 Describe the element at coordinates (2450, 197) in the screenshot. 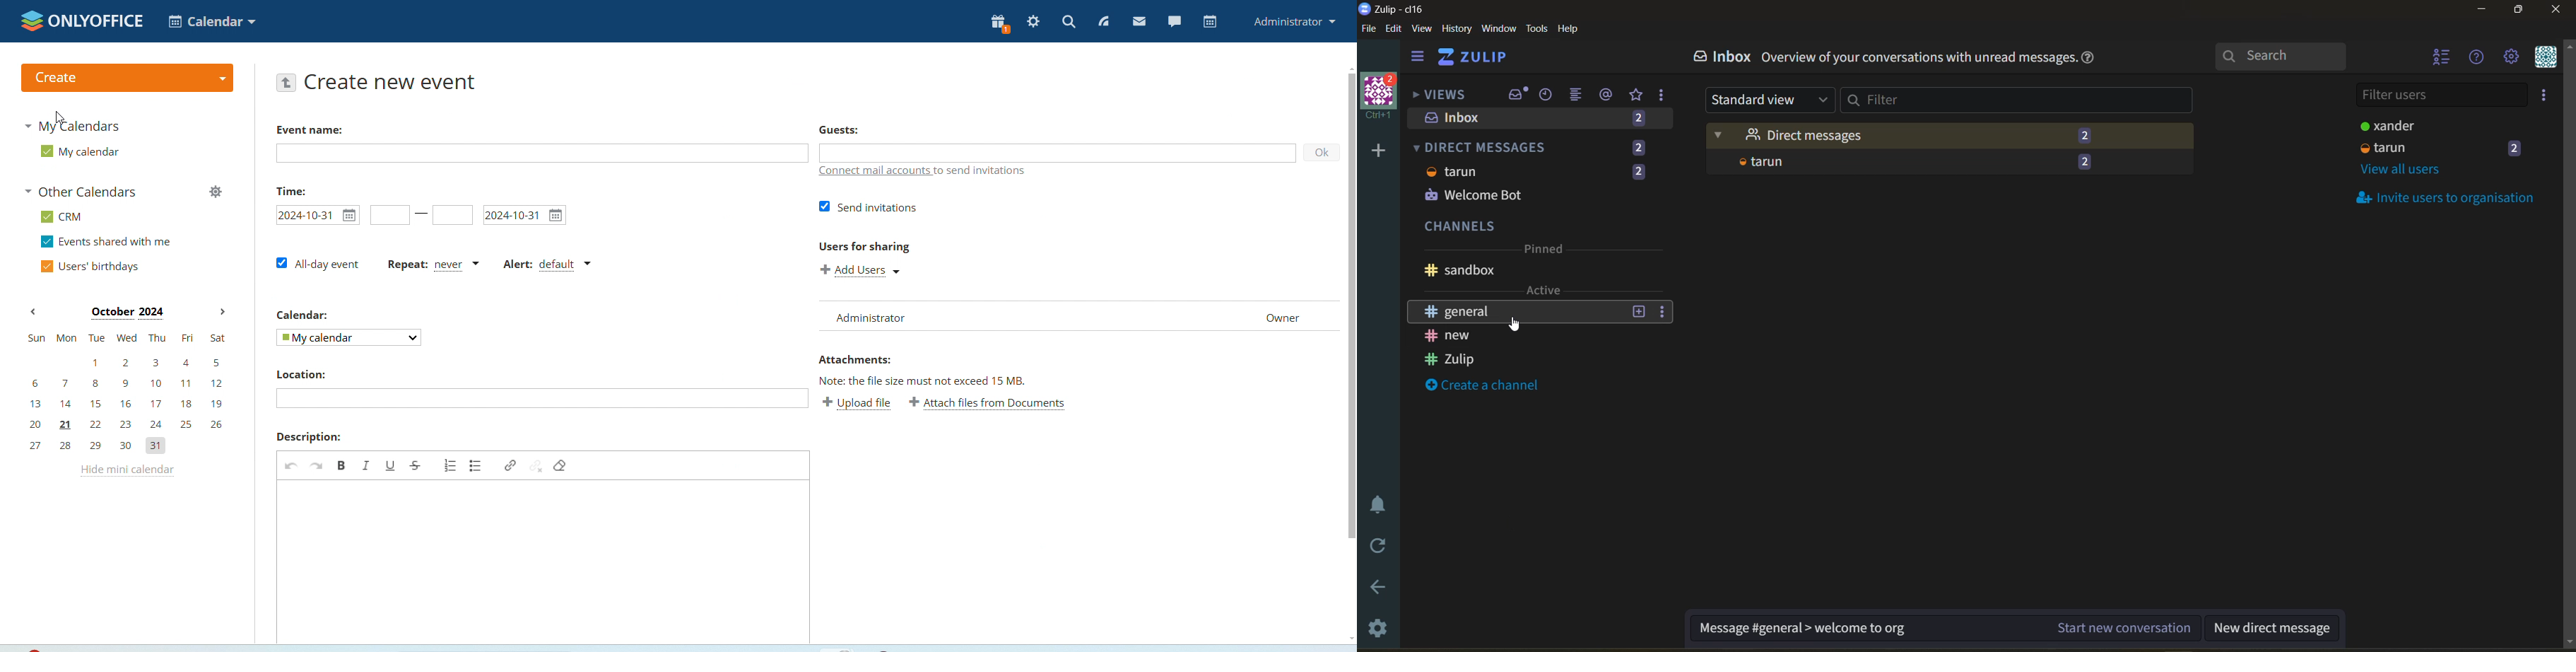

I see `invite users to organisation` at that location.